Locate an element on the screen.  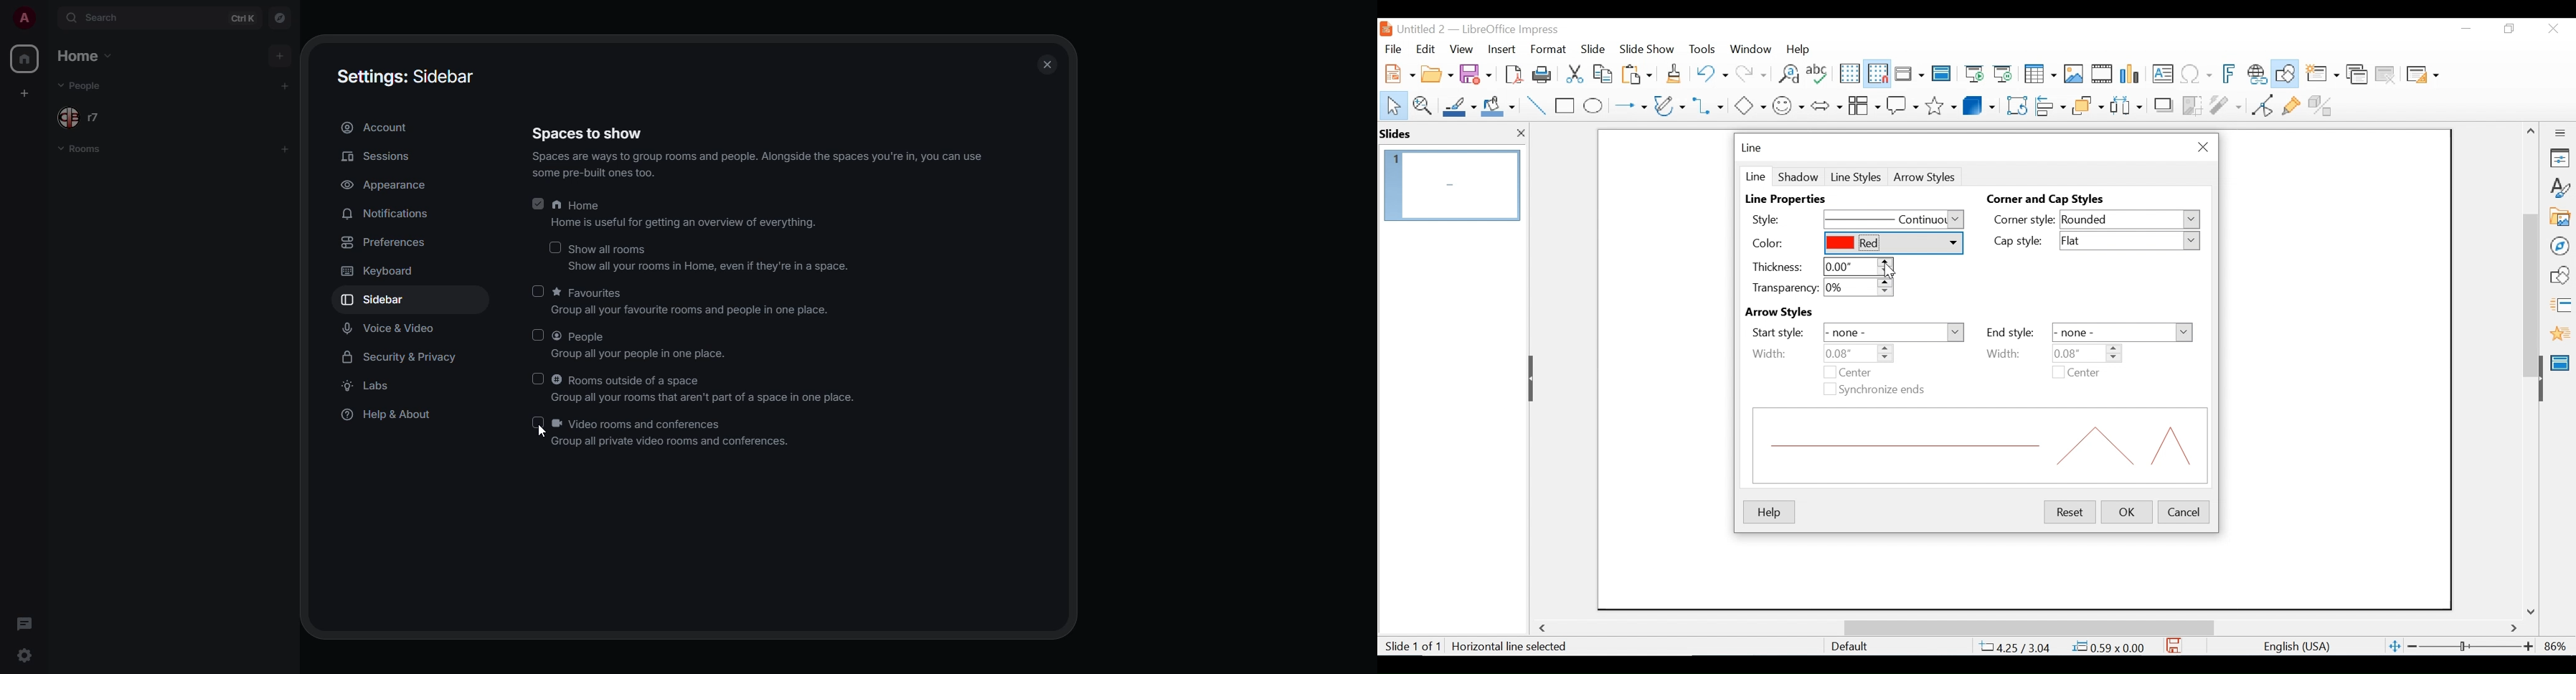
rooms is located at coordinates (80, 150).